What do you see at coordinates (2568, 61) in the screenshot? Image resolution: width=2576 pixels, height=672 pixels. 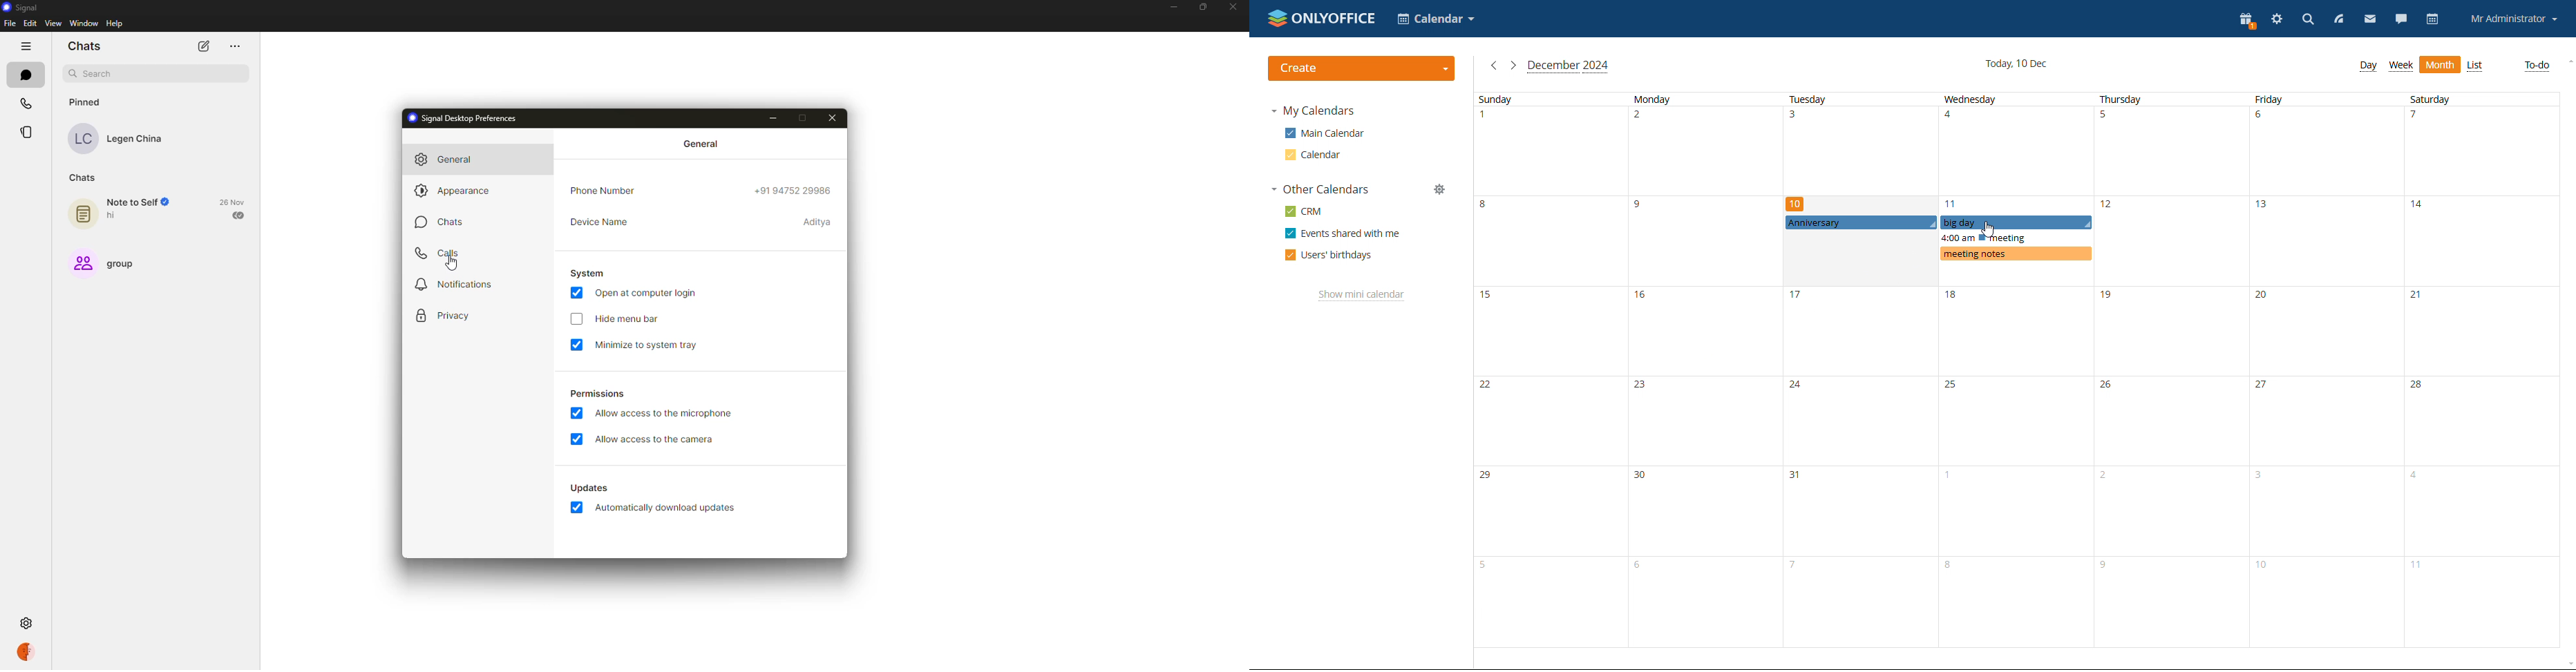 I see `scroll up` at bounding box center [2568, 61].